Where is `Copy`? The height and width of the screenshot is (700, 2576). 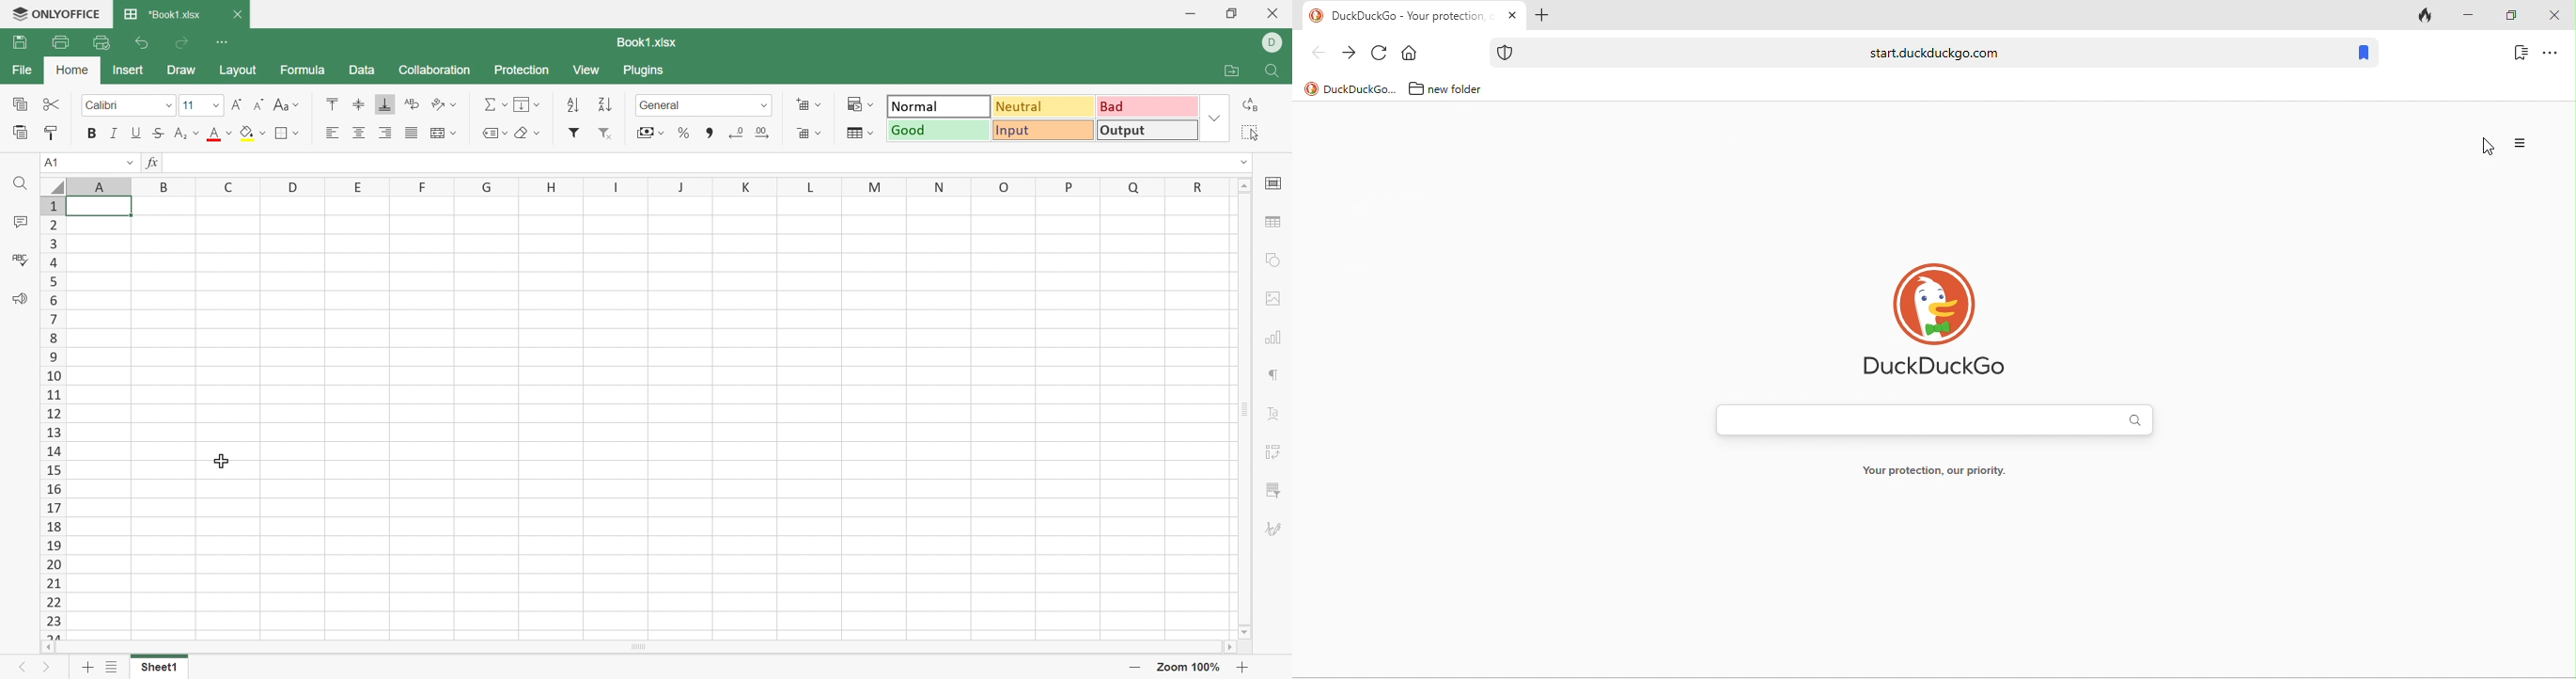 Copy is located at coordinates (17, 103).